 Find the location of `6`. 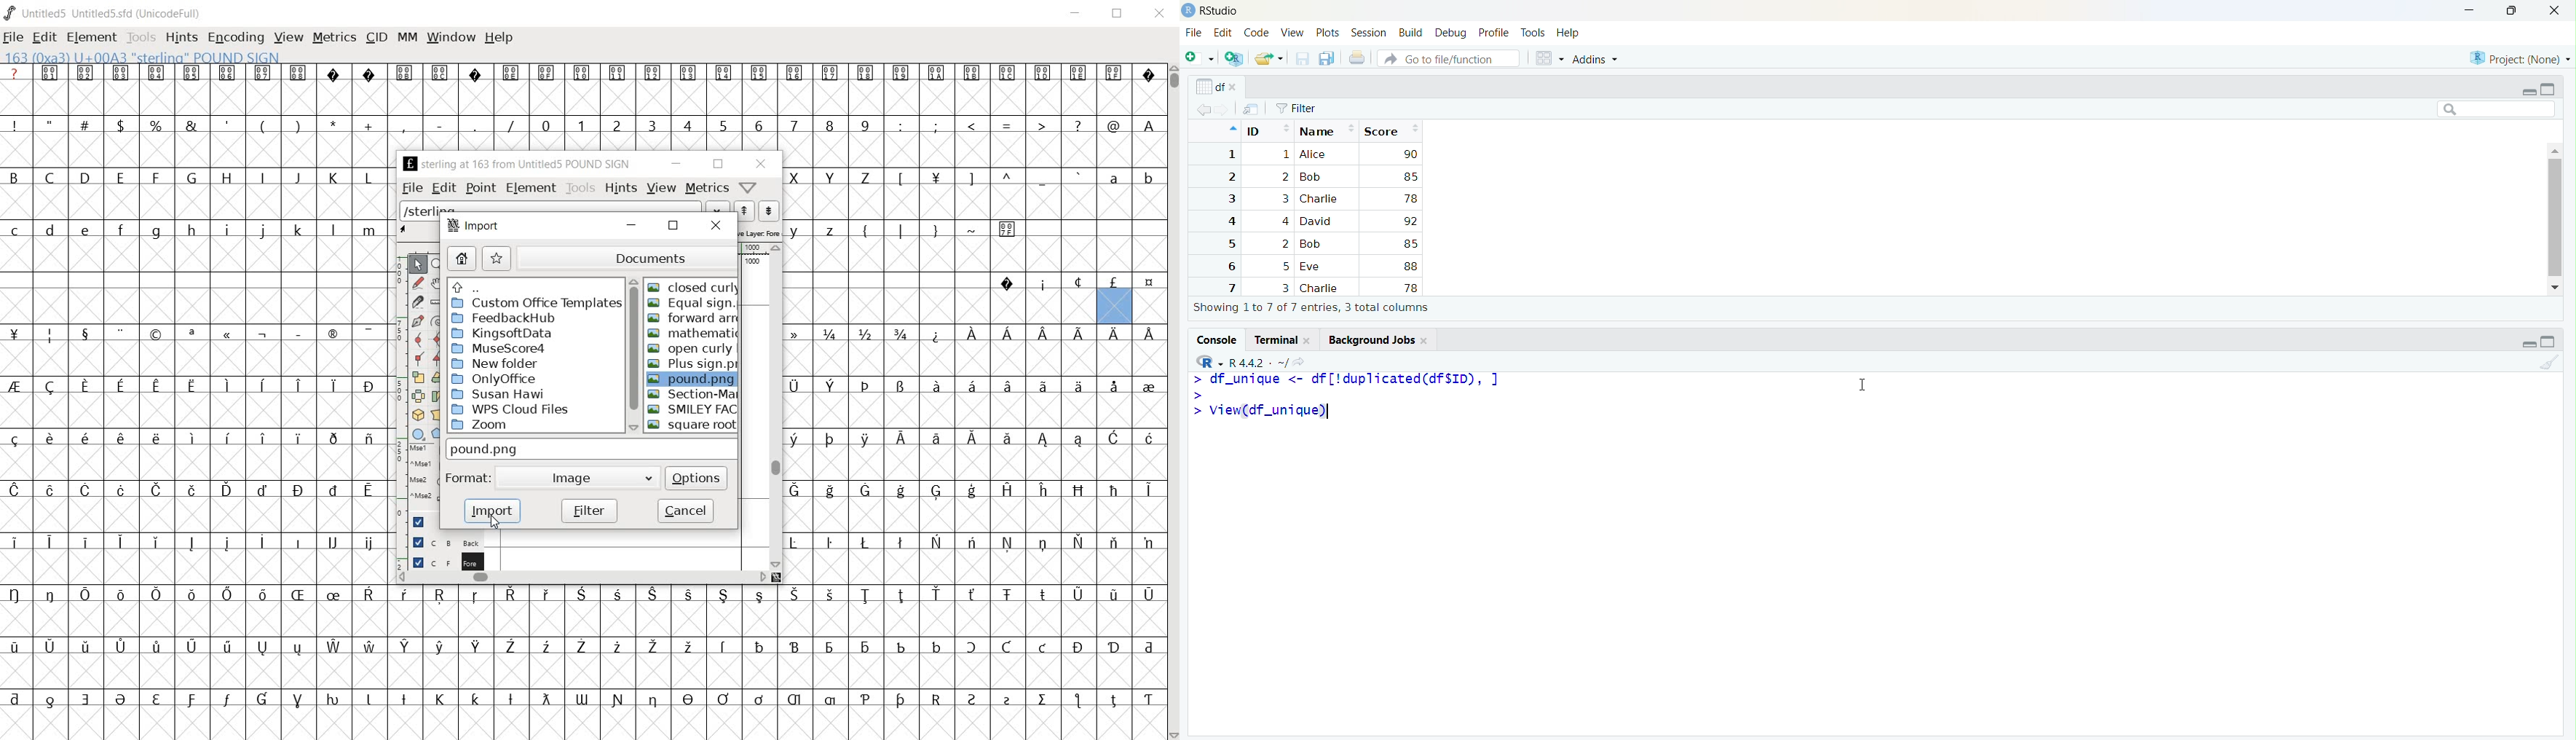

6 is located at coordinates (1229, 266).